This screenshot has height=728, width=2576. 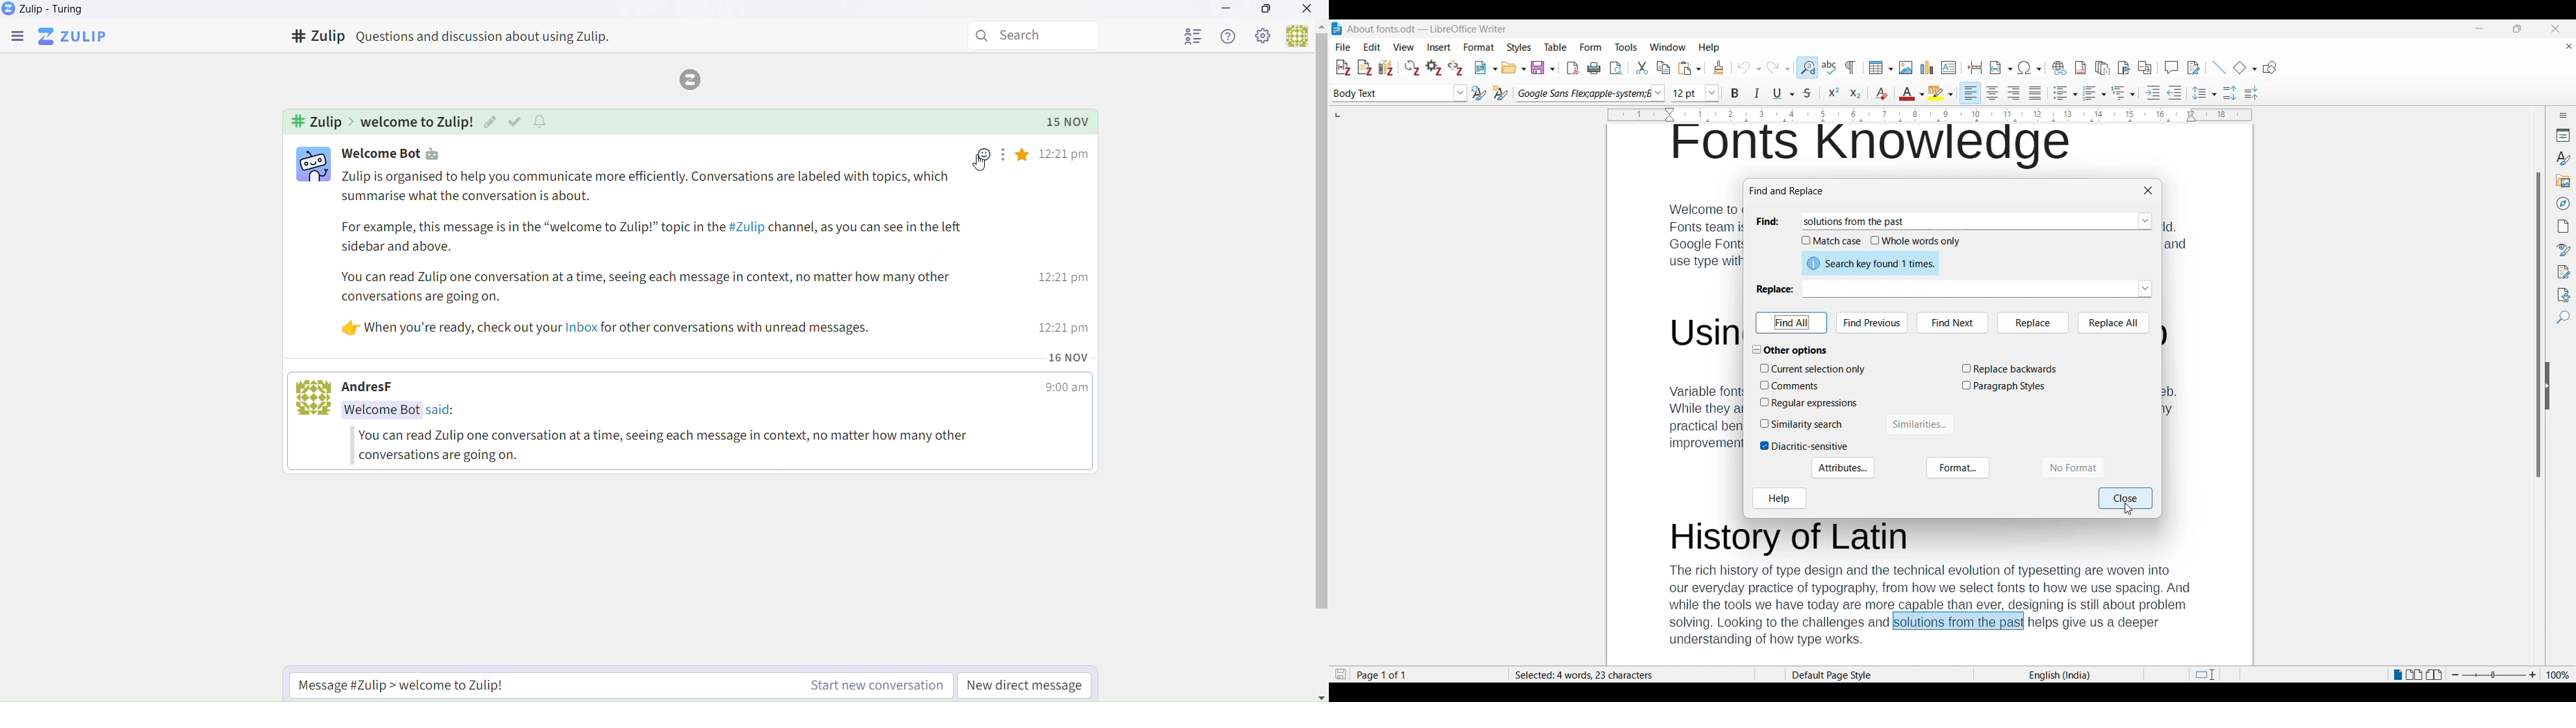 I want to click on Zulip, so click(x=46, y=8).